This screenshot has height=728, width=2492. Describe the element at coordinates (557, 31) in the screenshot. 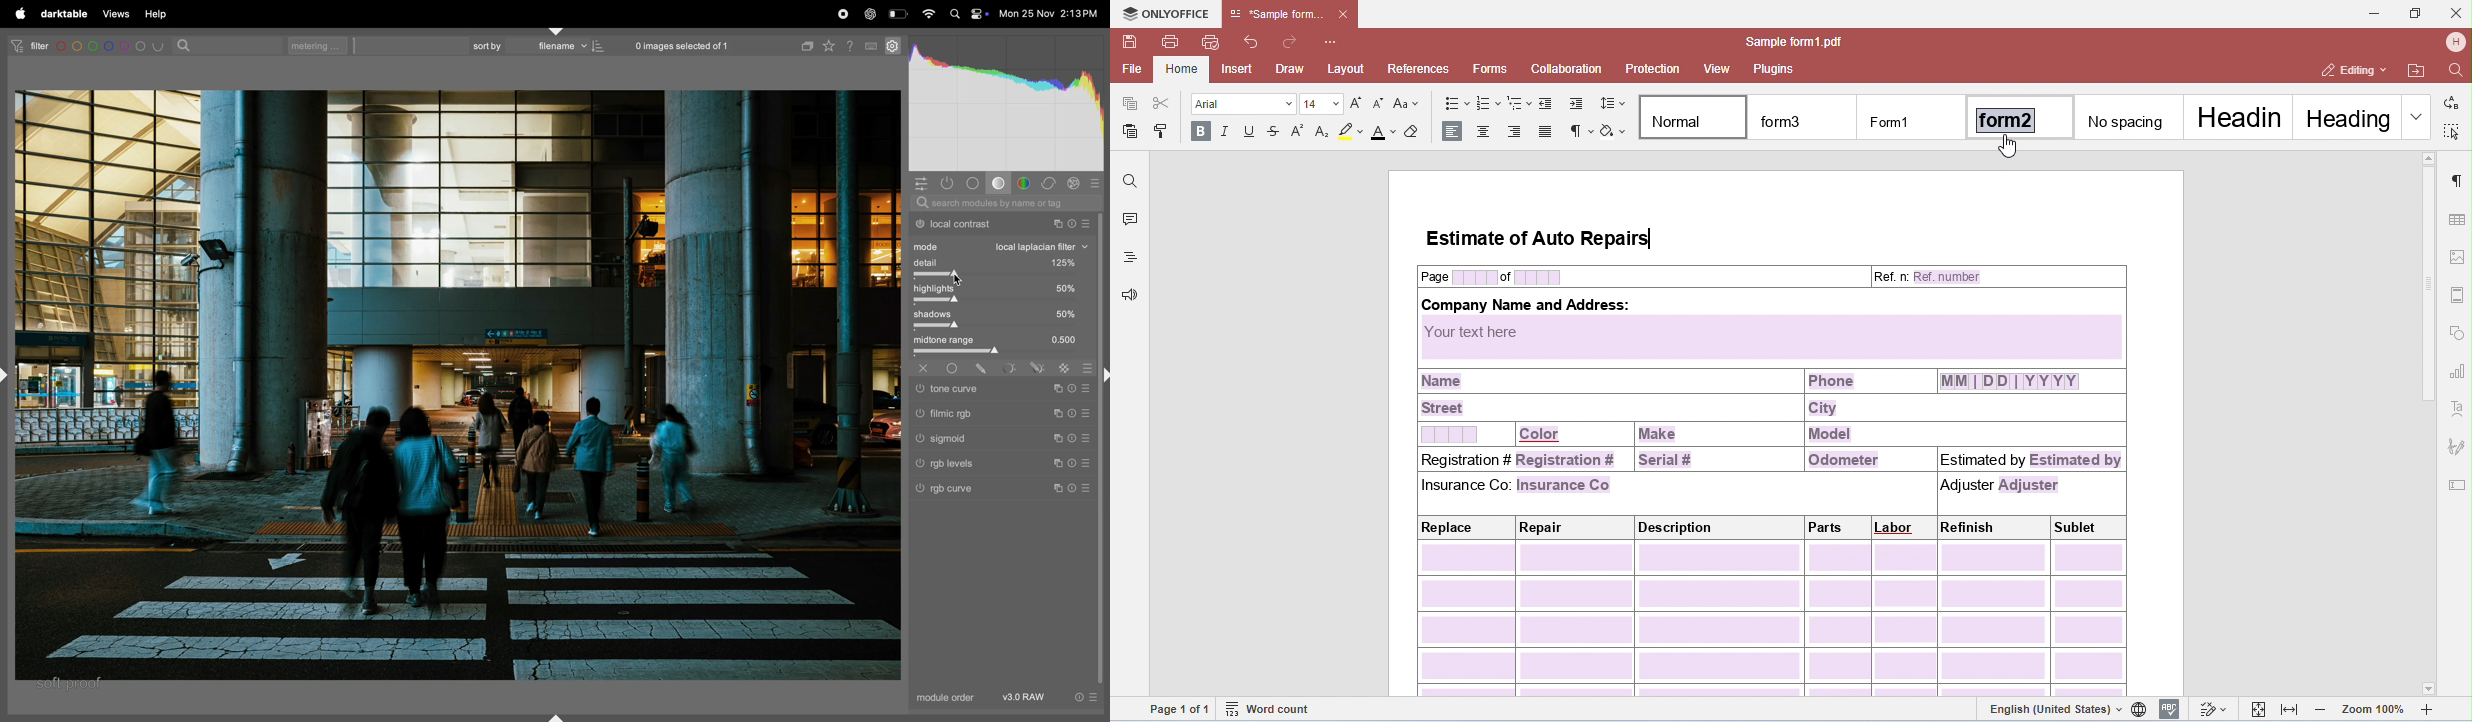

I see `shift+ctrl+t` at that location.